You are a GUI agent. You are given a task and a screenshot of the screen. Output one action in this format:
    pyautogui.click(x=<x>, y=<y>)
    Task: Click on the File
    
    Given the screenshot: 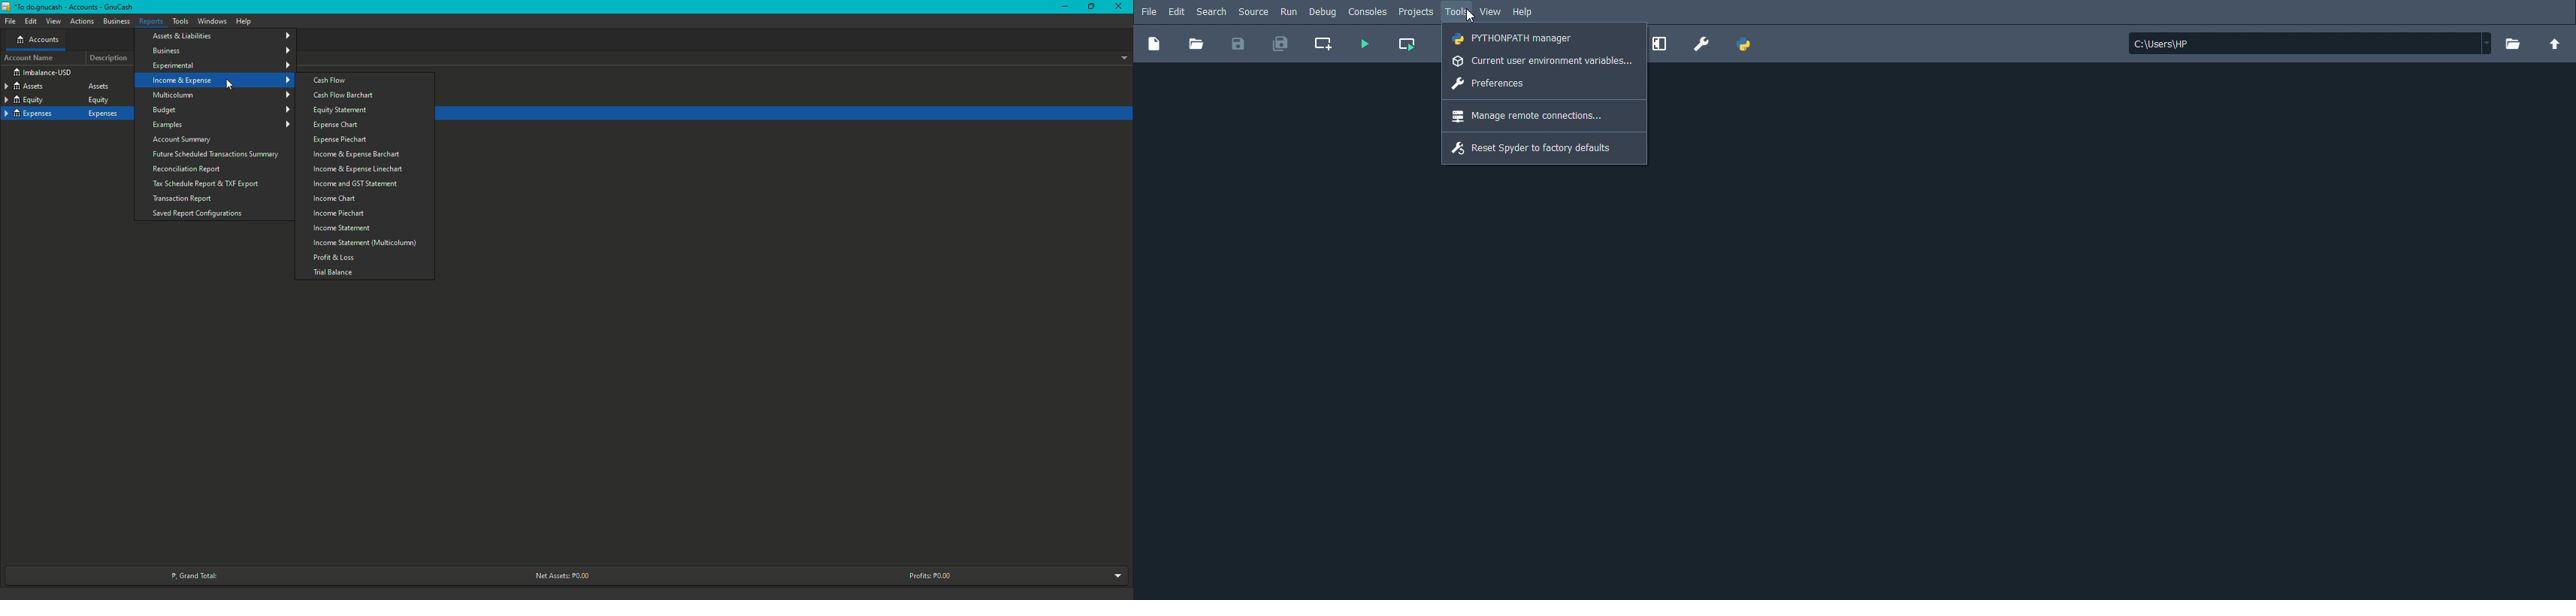 What is the action you would take?
    pyautogui.click(x=1148, y=12)
    